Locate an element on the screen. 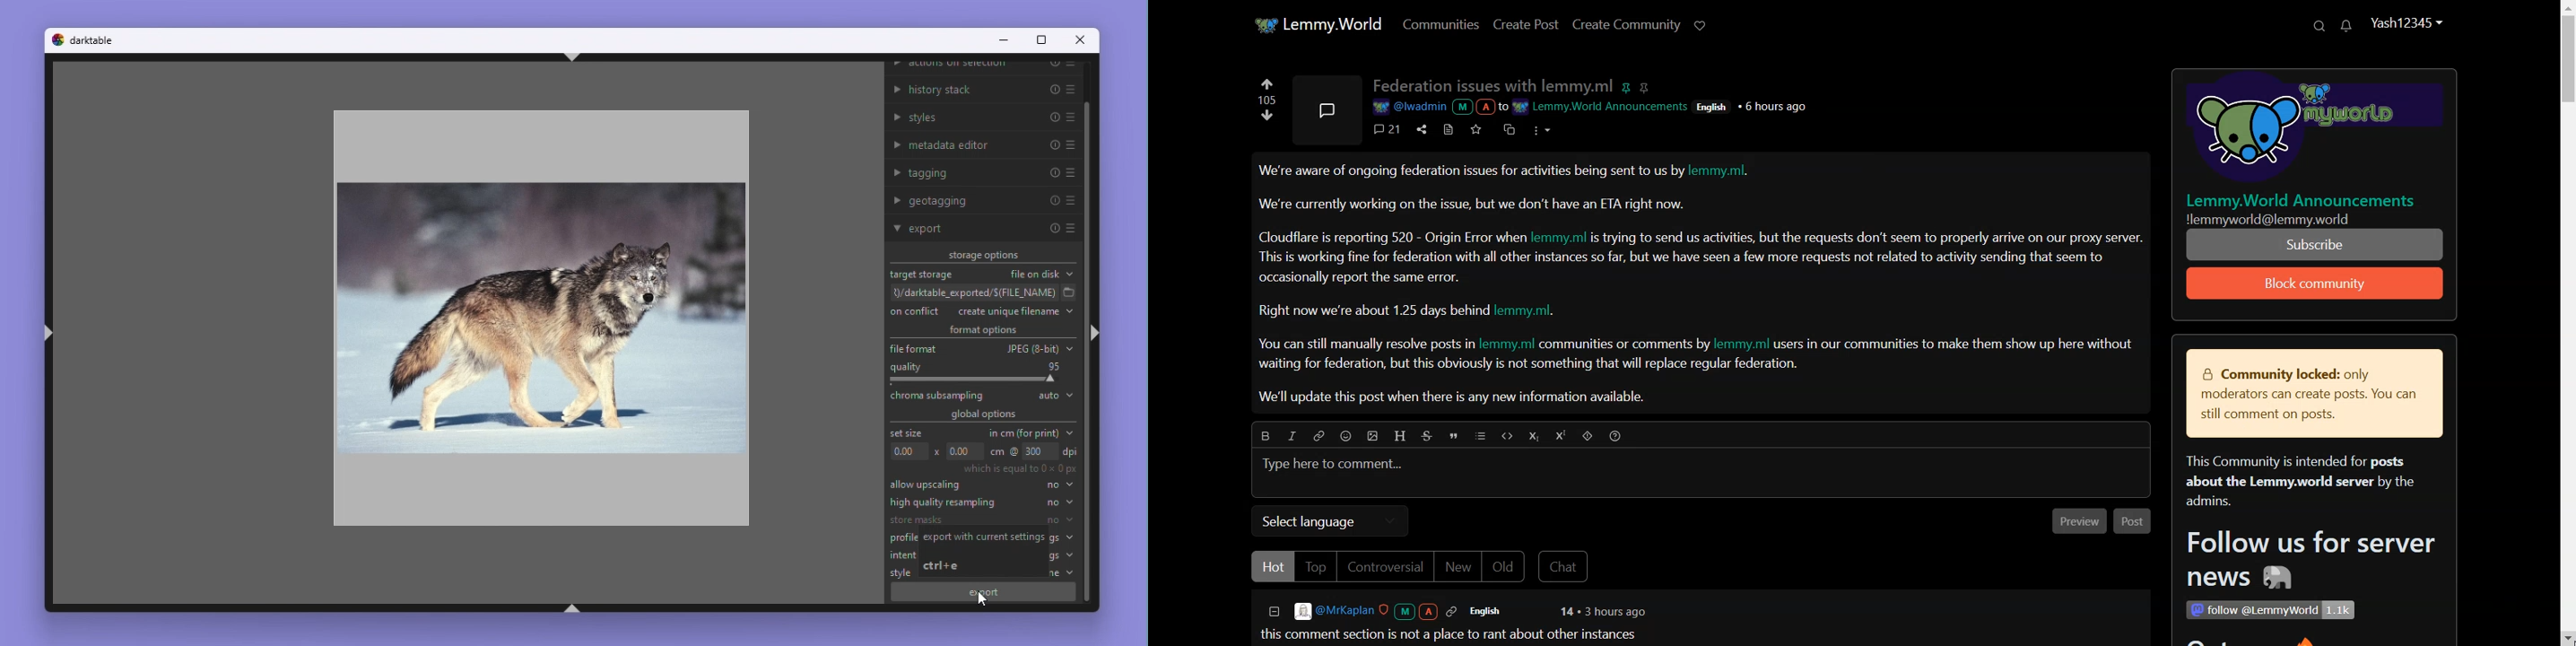  Minimise is located at coordinates (1003, 40).